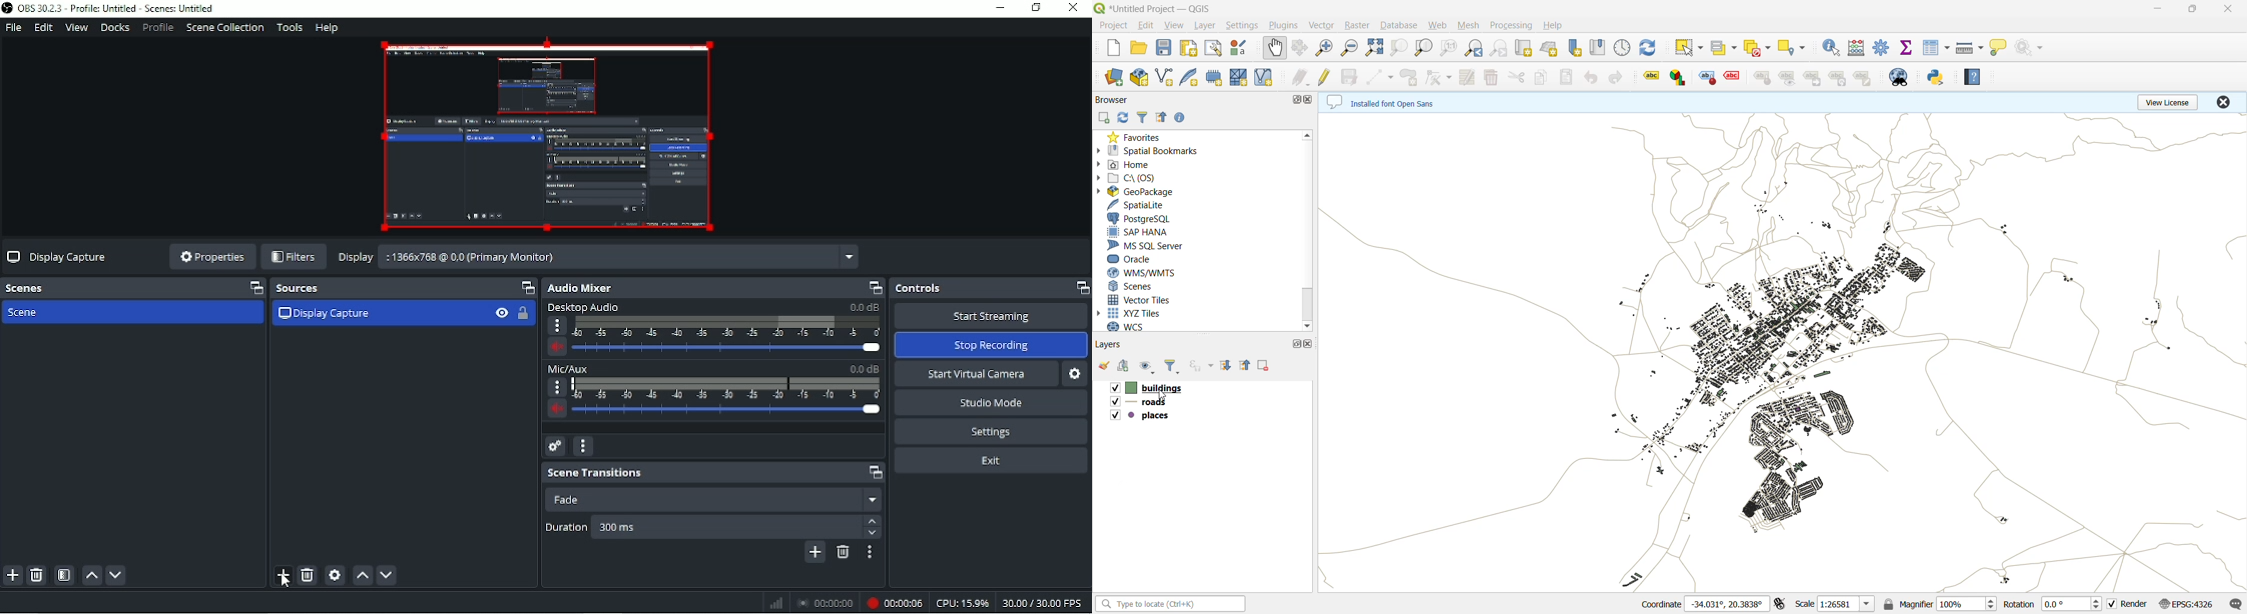 This screenshot has height=616, width=2268. What do you see at coordinates (64, 575) in the screenshot?
I see `Open scene filters` at bounding box center [64, 575].